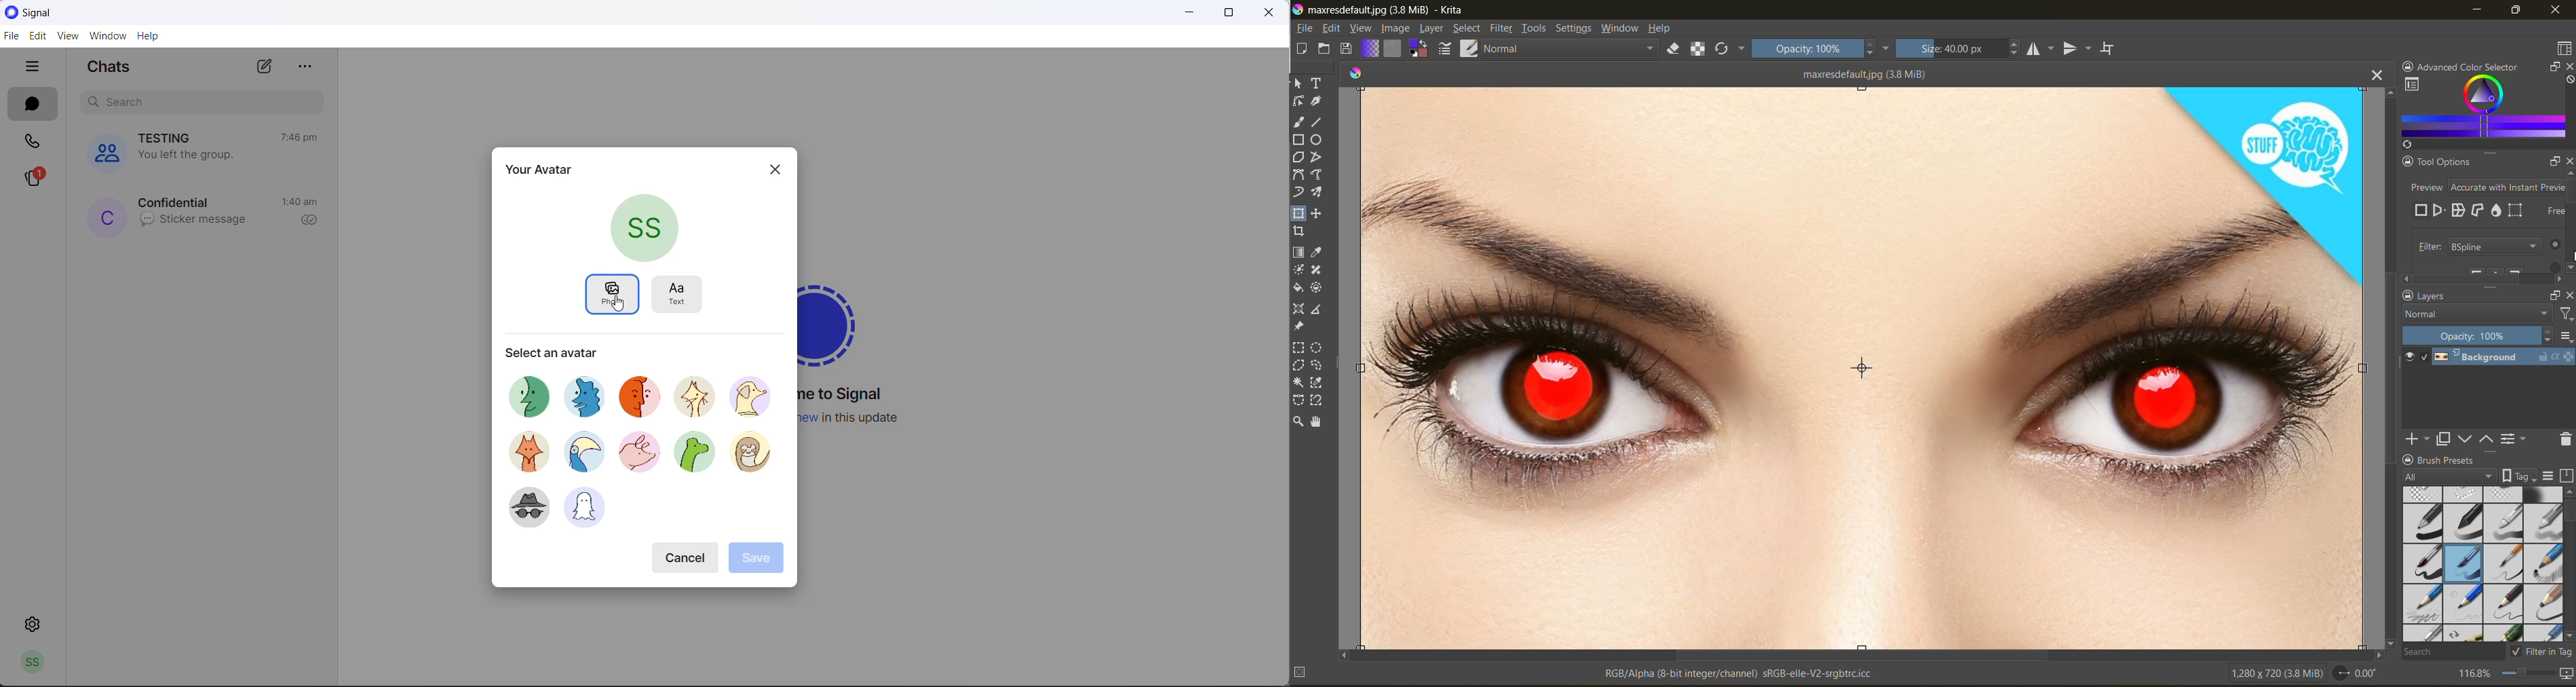 This screenshot has width=2576, height=700. I want to click on perspective, so click(2440, 211).